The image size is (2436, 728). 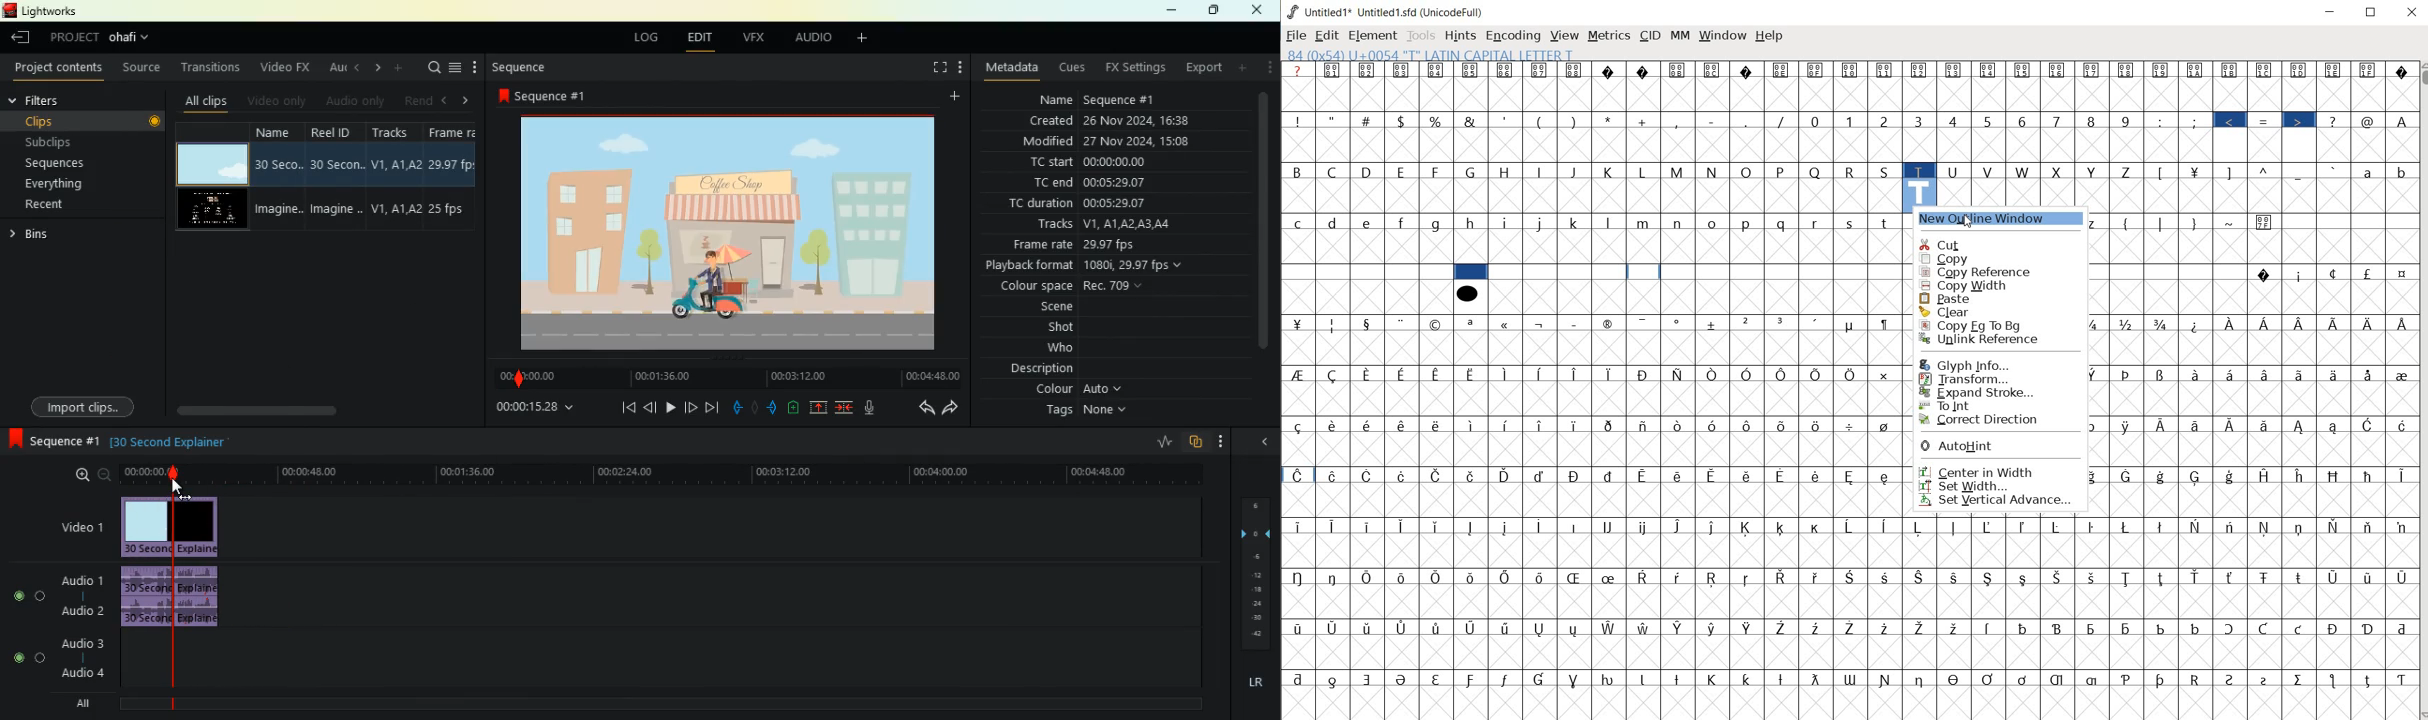 What do you see at coordinates (176, 528) in the screenshot?
I see `video` at bounding box center [176, 528].